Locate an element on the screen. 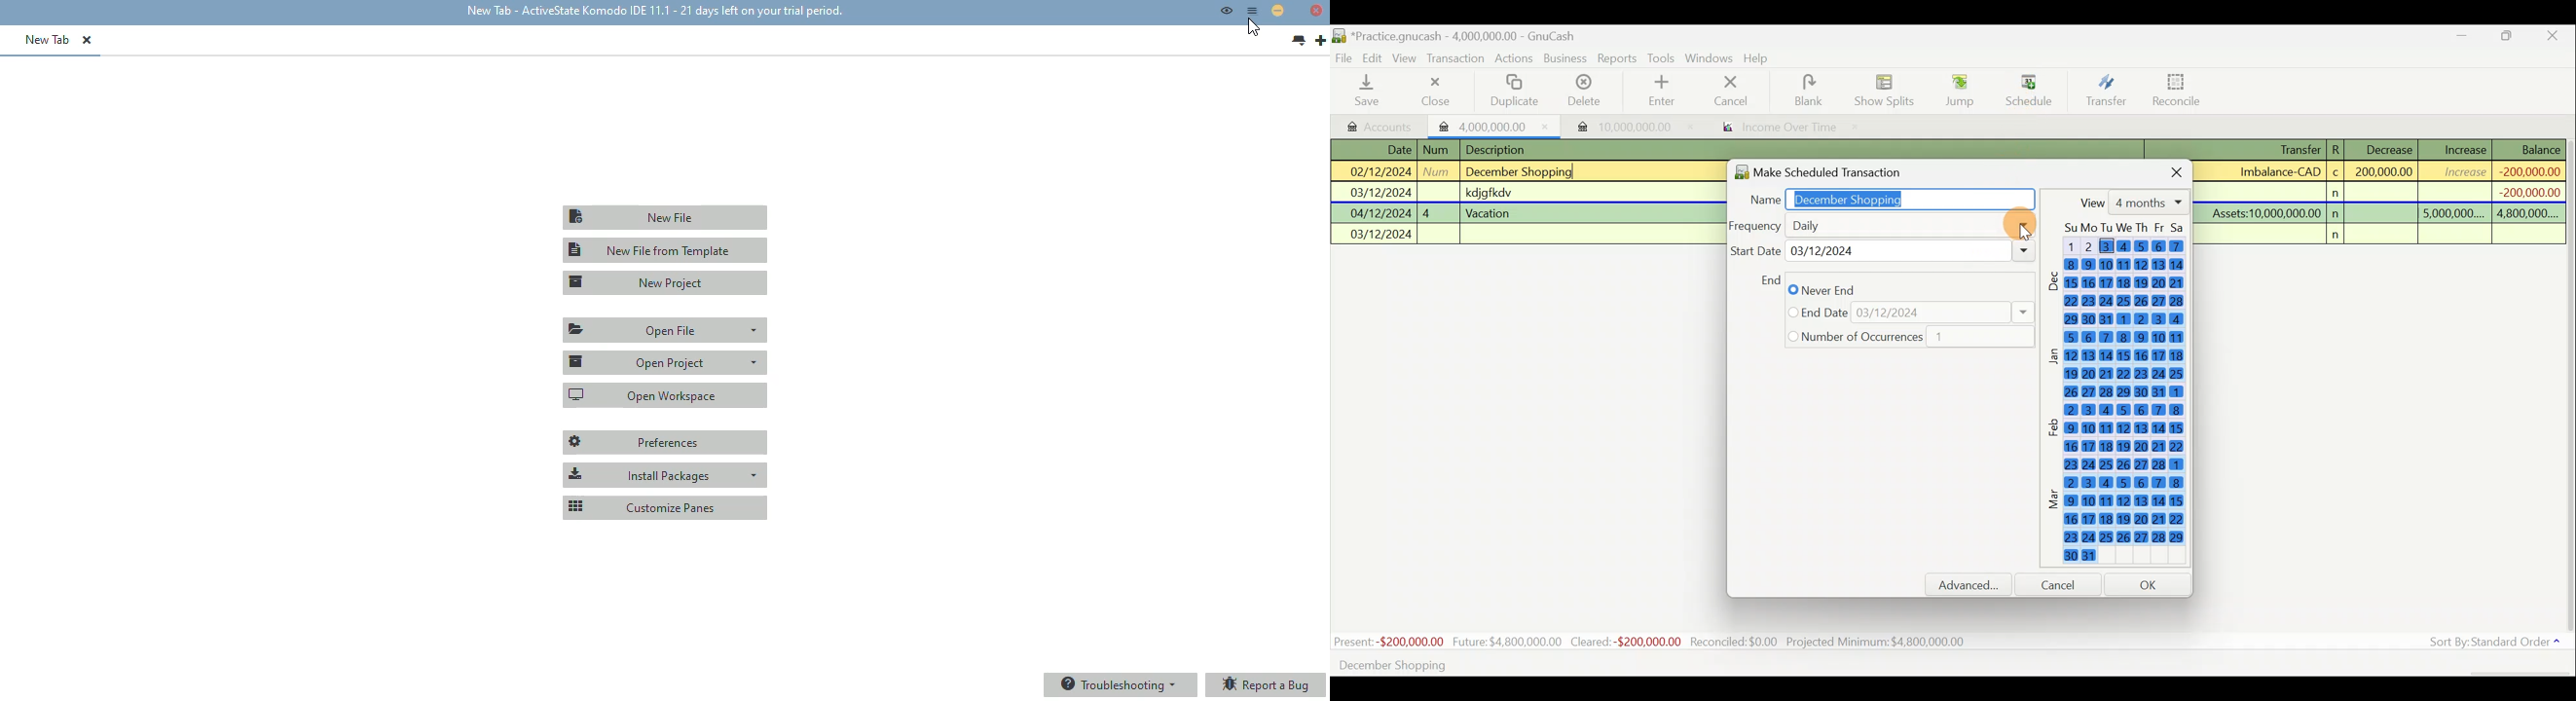 This screenshot has height=728, width=2576. View is located at coordinates (1406, 58).